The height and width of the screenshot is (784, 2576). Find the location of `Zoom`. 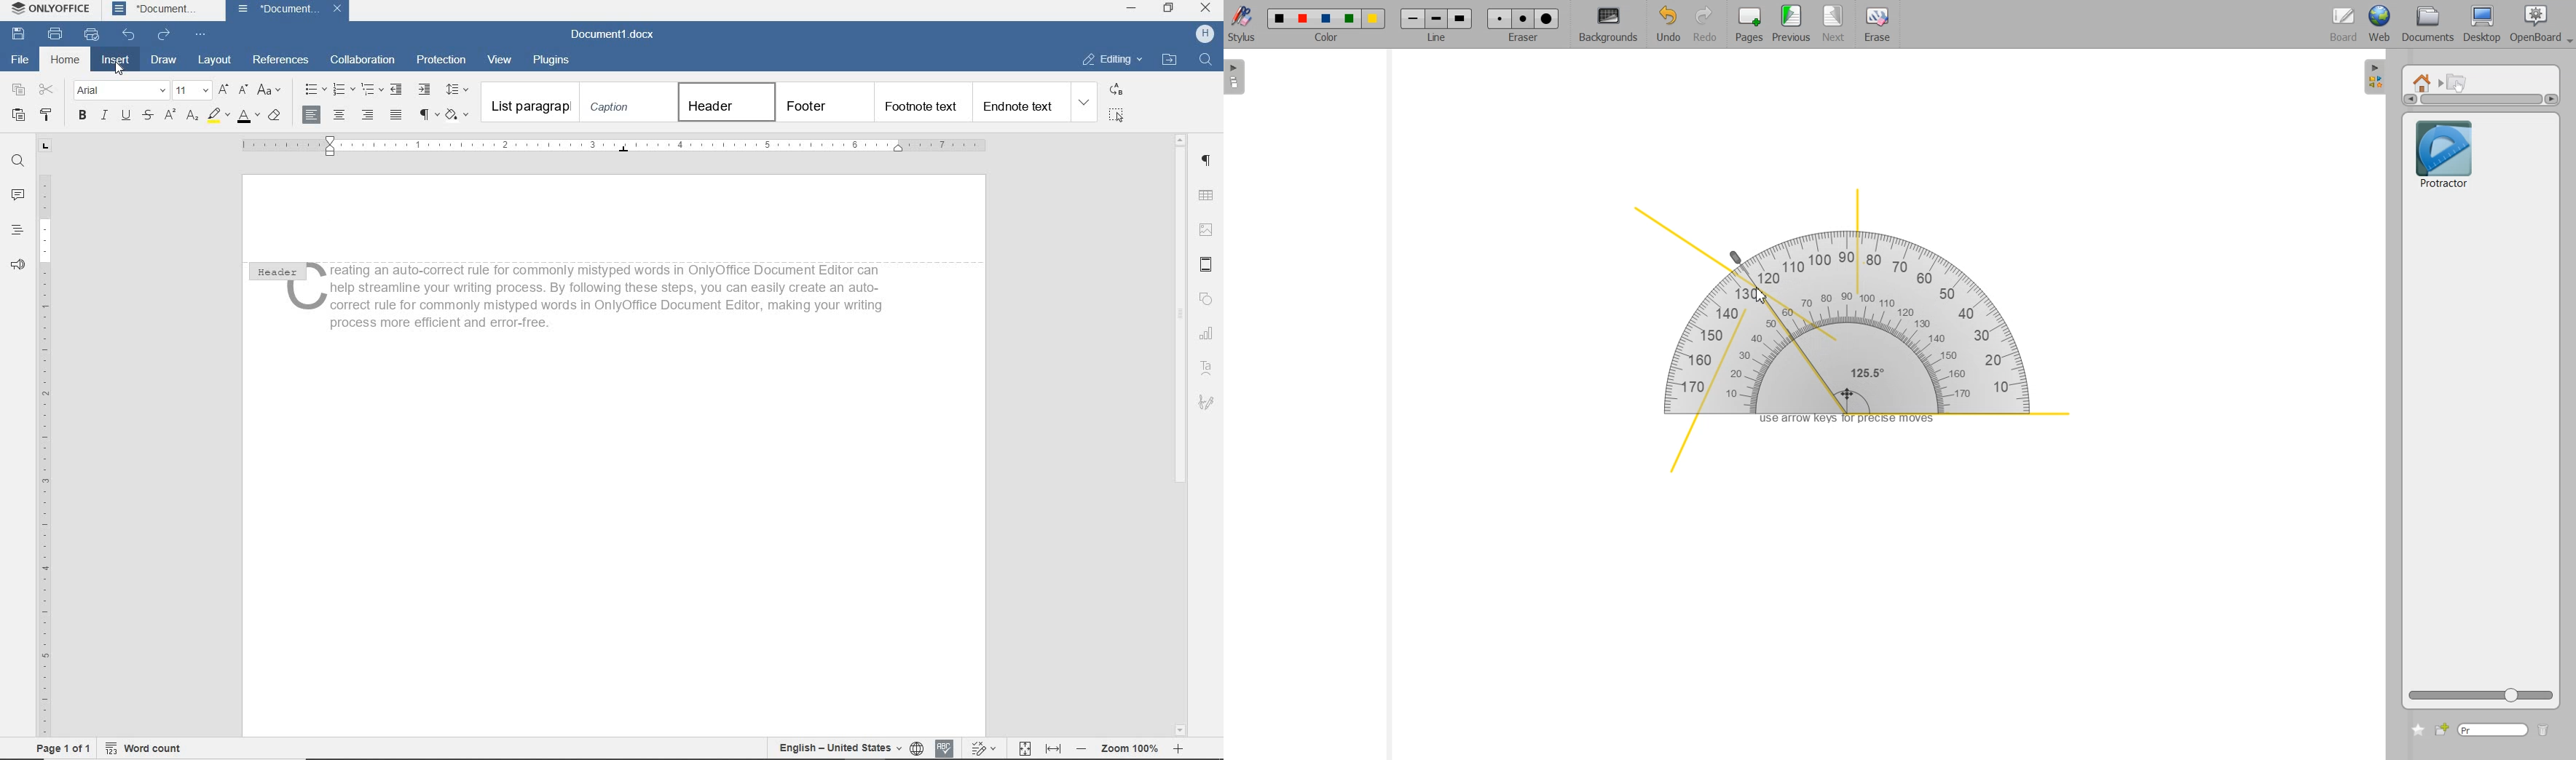

Zoom is located at coordinates (1127, 749).